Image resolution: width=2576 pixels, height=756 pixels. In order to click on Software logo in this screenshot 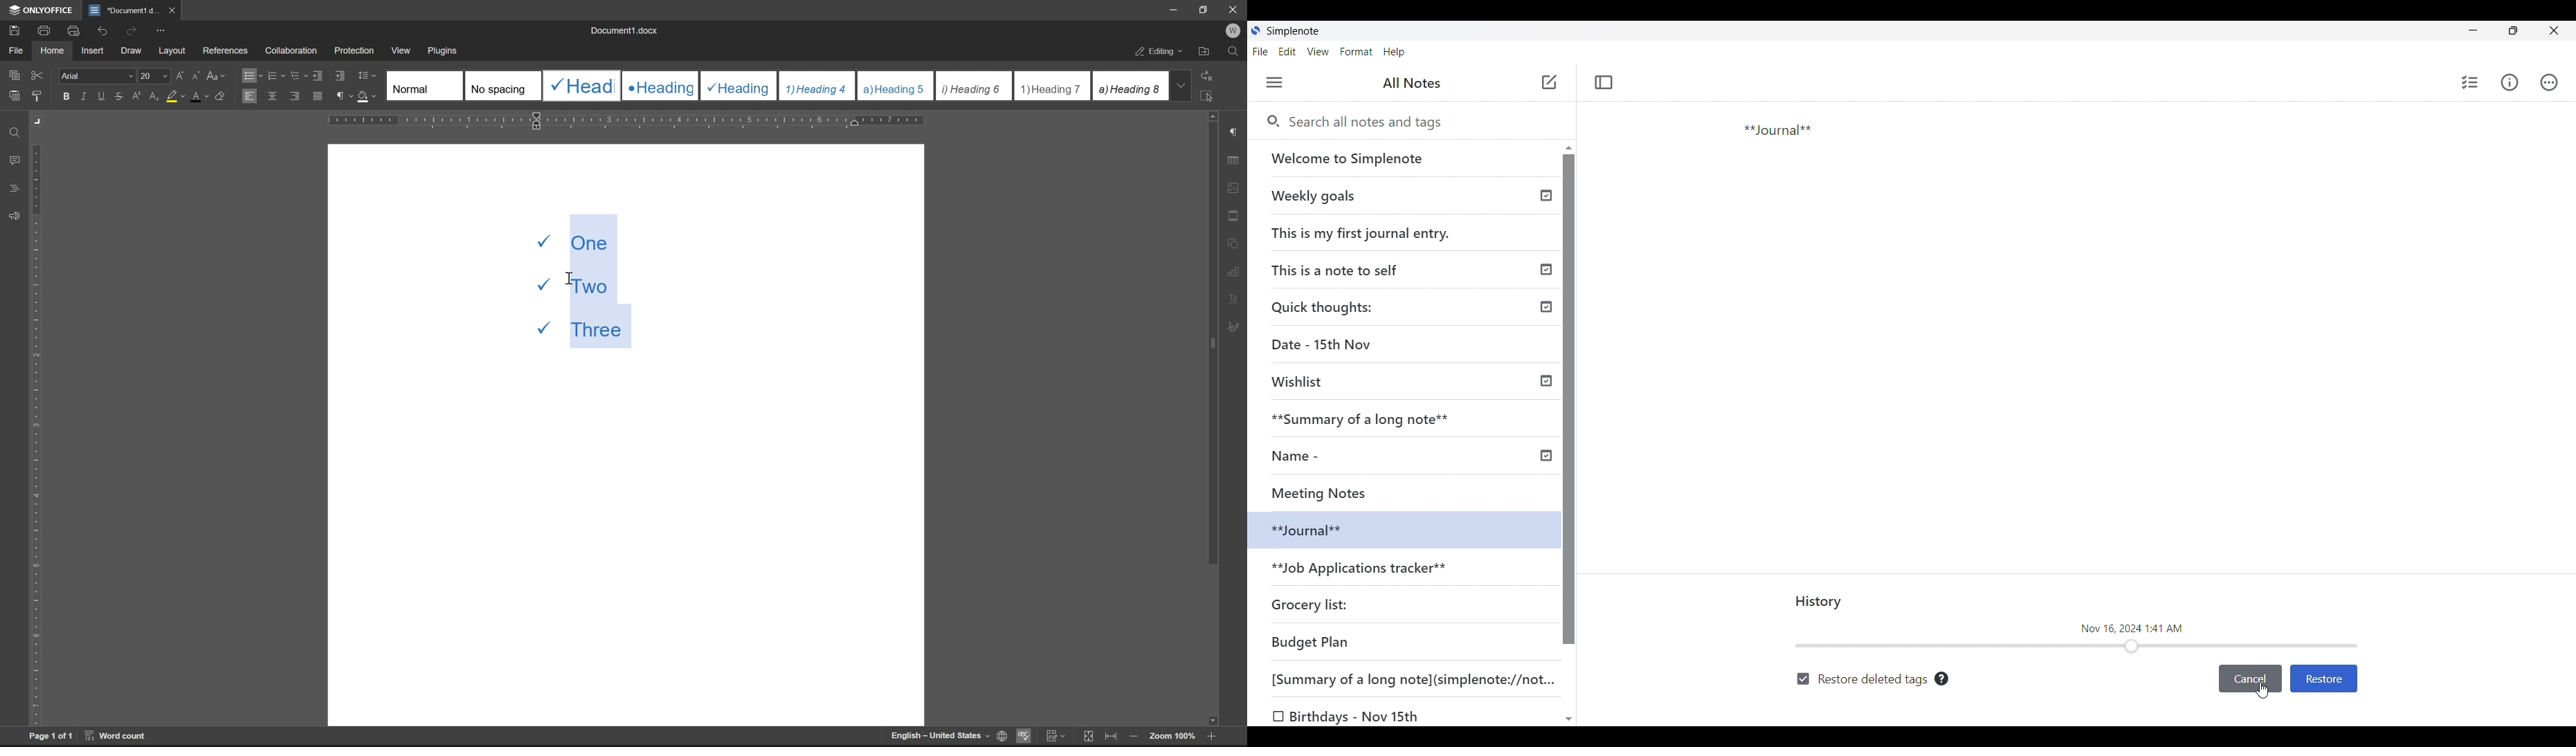, I will do `click(1255, 30)`.